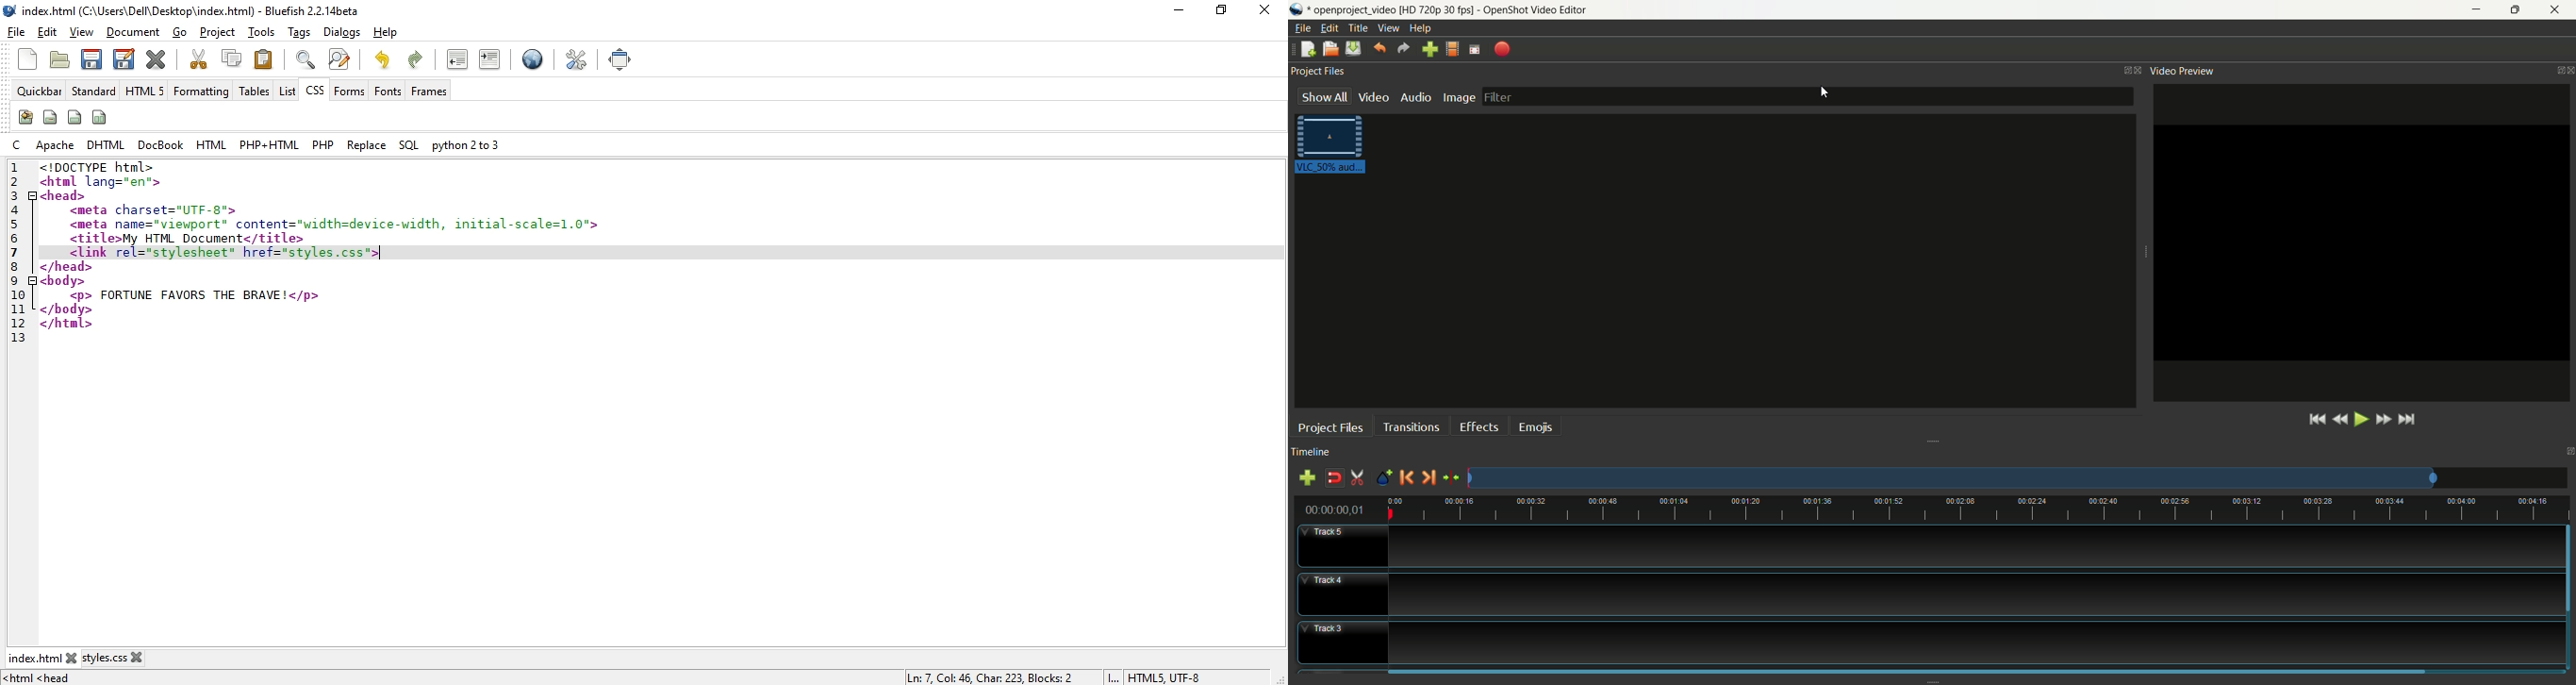 This screenshot has height=700, width=2576. What do you see at coordinates (1409, 425) in the screenshot?
I see `transitions` at bounding box center [1409, 425].